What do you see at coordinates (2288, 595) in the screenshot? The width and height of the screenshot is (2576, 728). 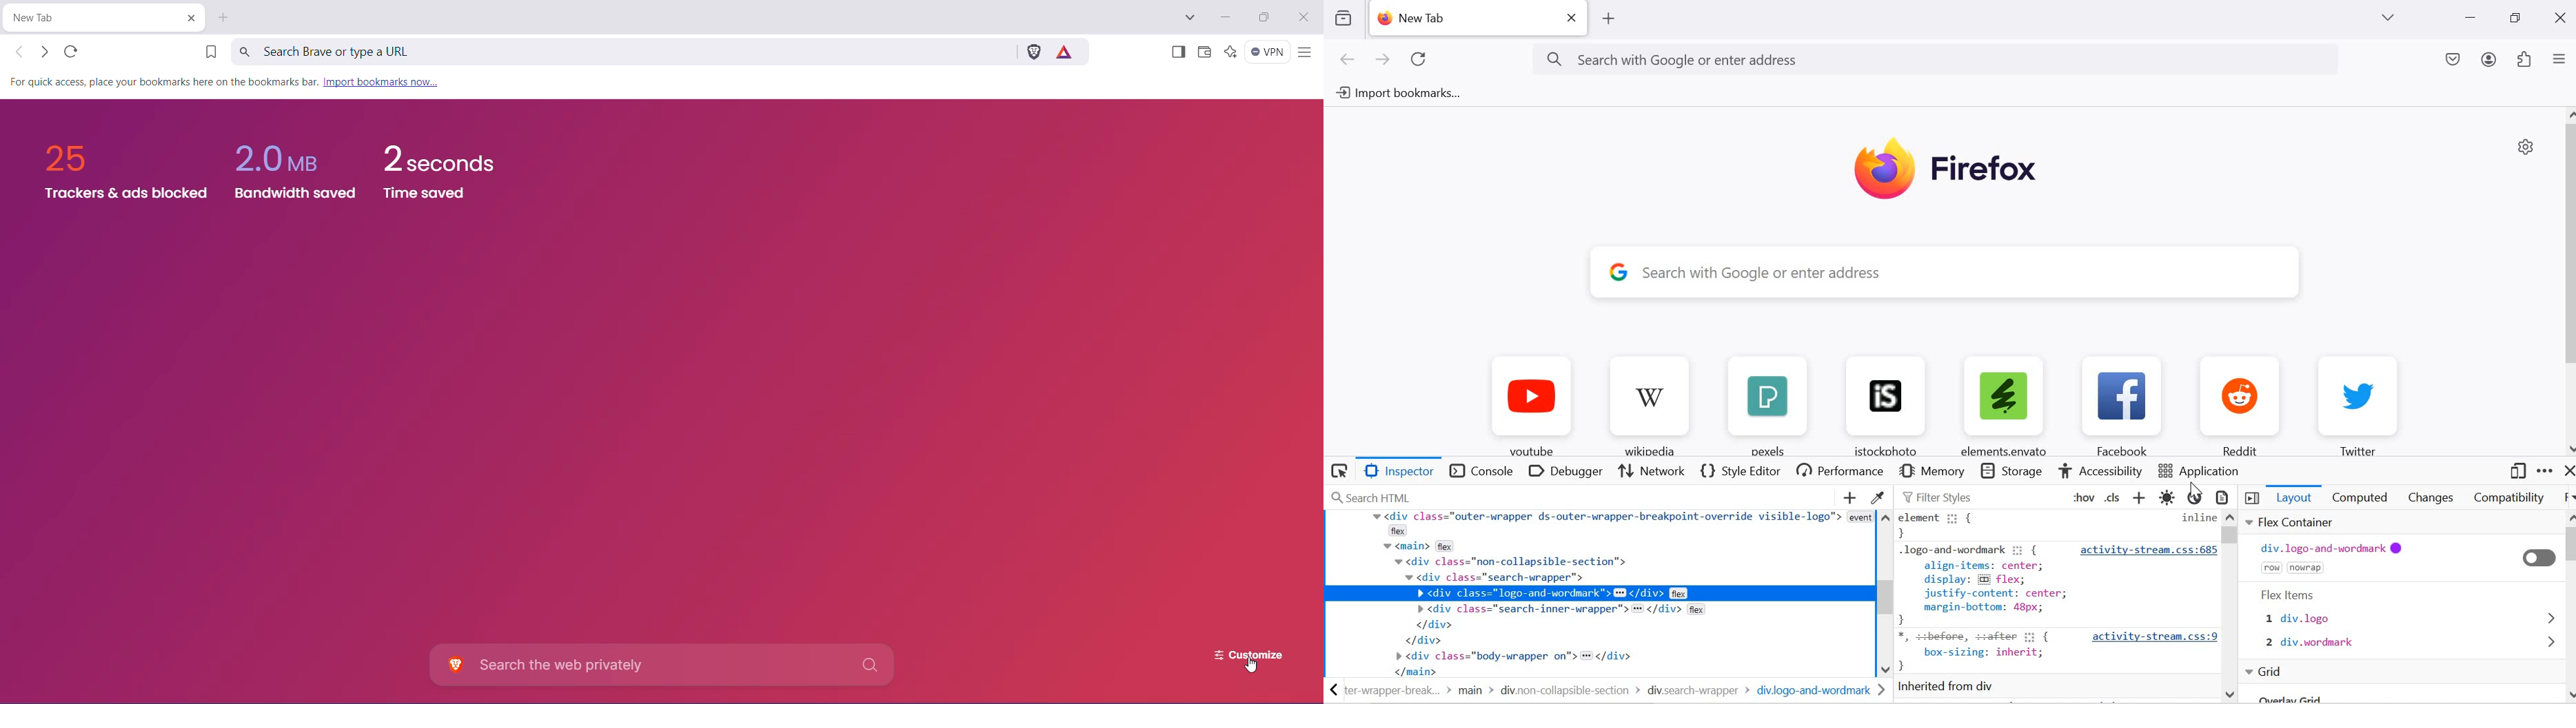 I see `Flex Items` at bounding box center [2288, 595].